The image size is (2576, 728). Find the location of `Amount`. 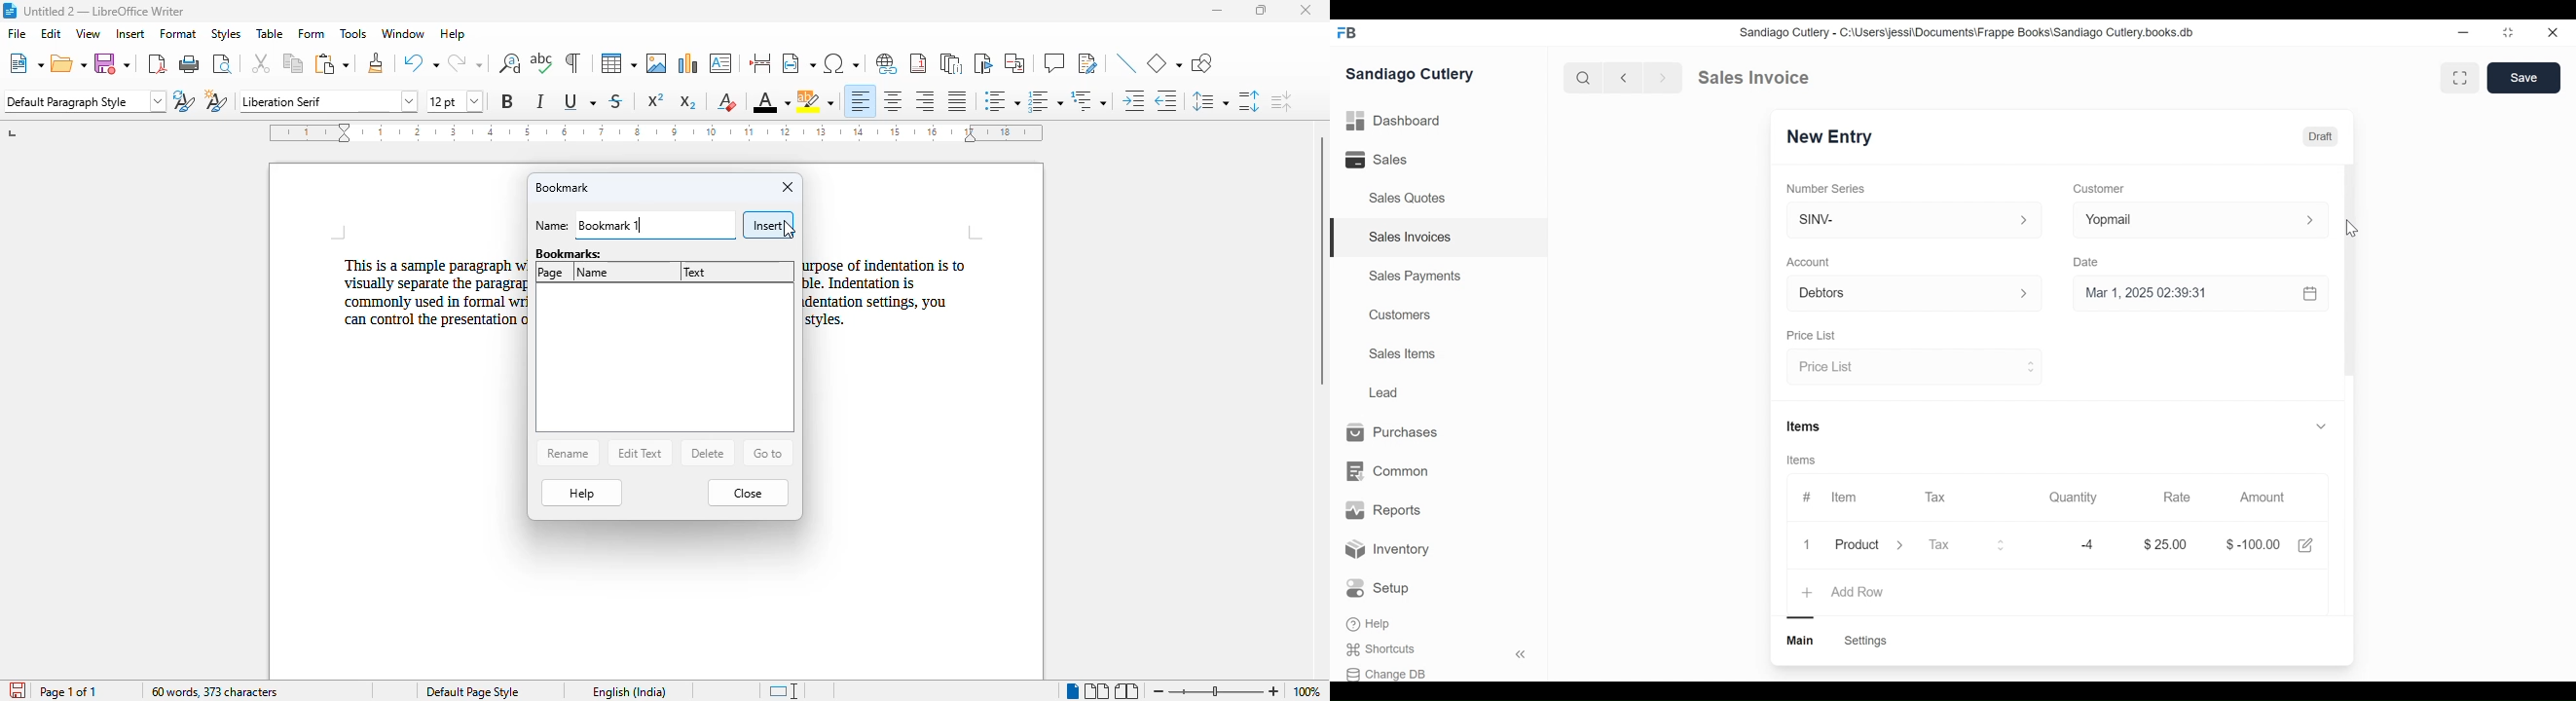

Amount is located at coordinates (2263, 498).